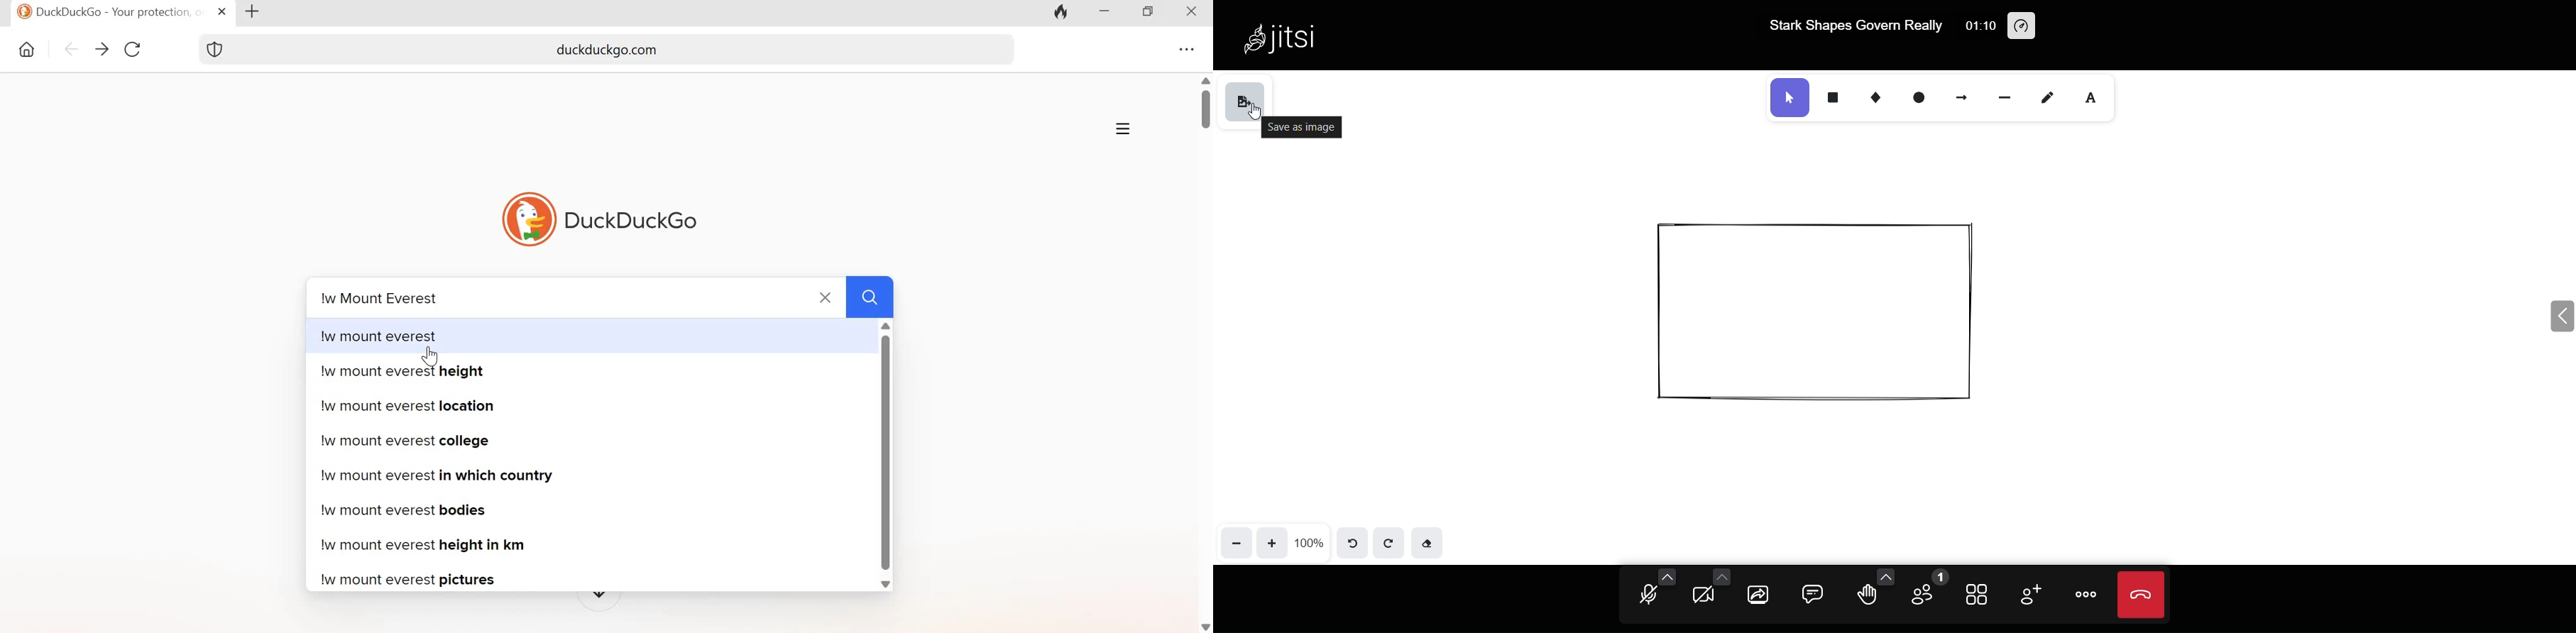  What do you see at coordinates (2022, 26) in the screenshot?
I see `performance setting` at bounding box center [2022, 26].